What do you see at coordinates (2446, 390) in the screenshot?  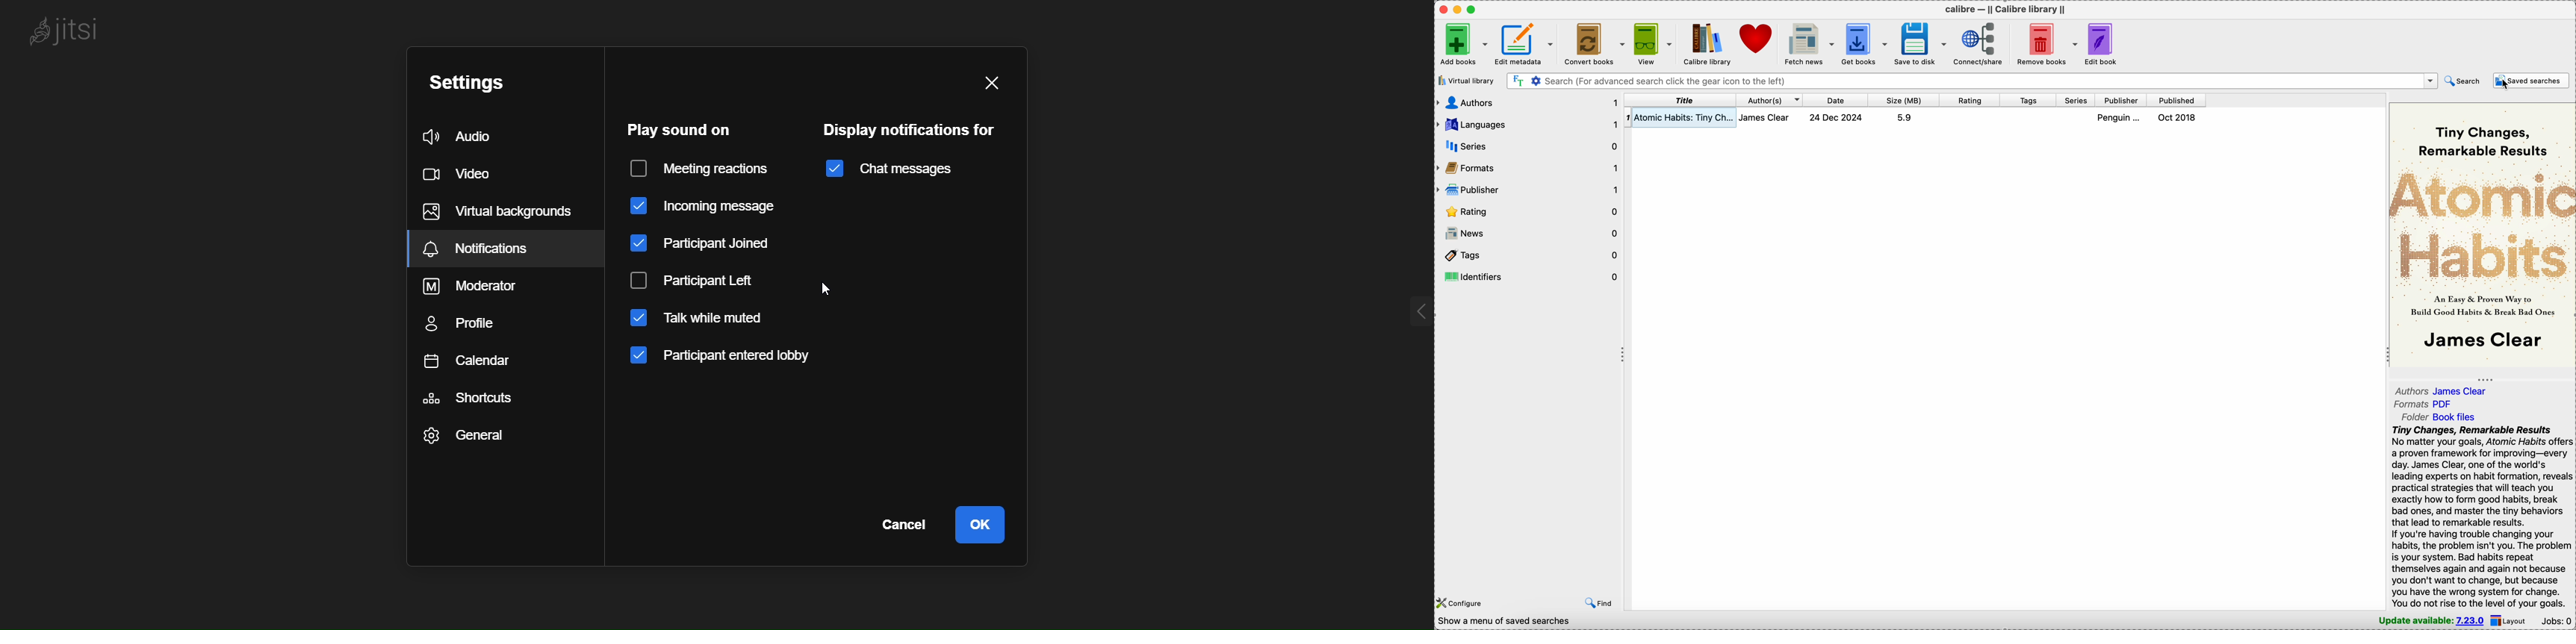 I see `authors James Clear` at bounding box center [2446, 390].